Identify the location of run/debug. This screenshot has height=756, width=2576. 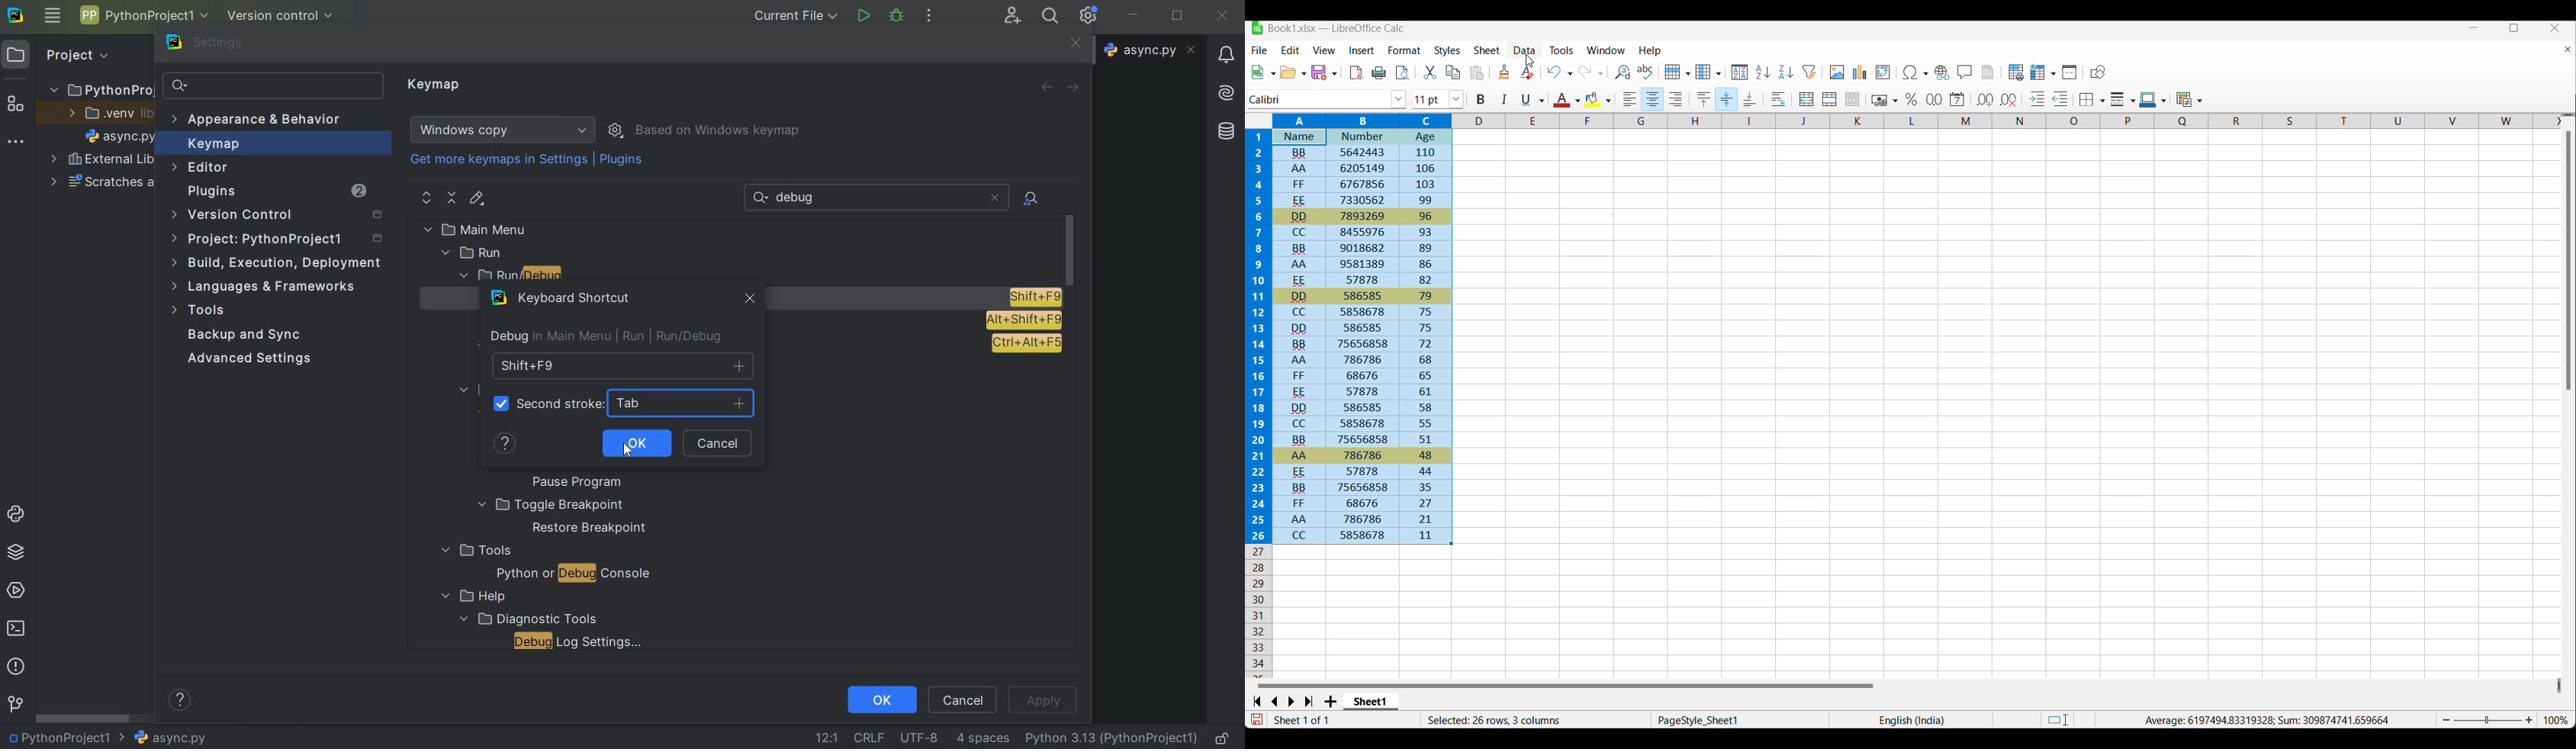
(542, 277).